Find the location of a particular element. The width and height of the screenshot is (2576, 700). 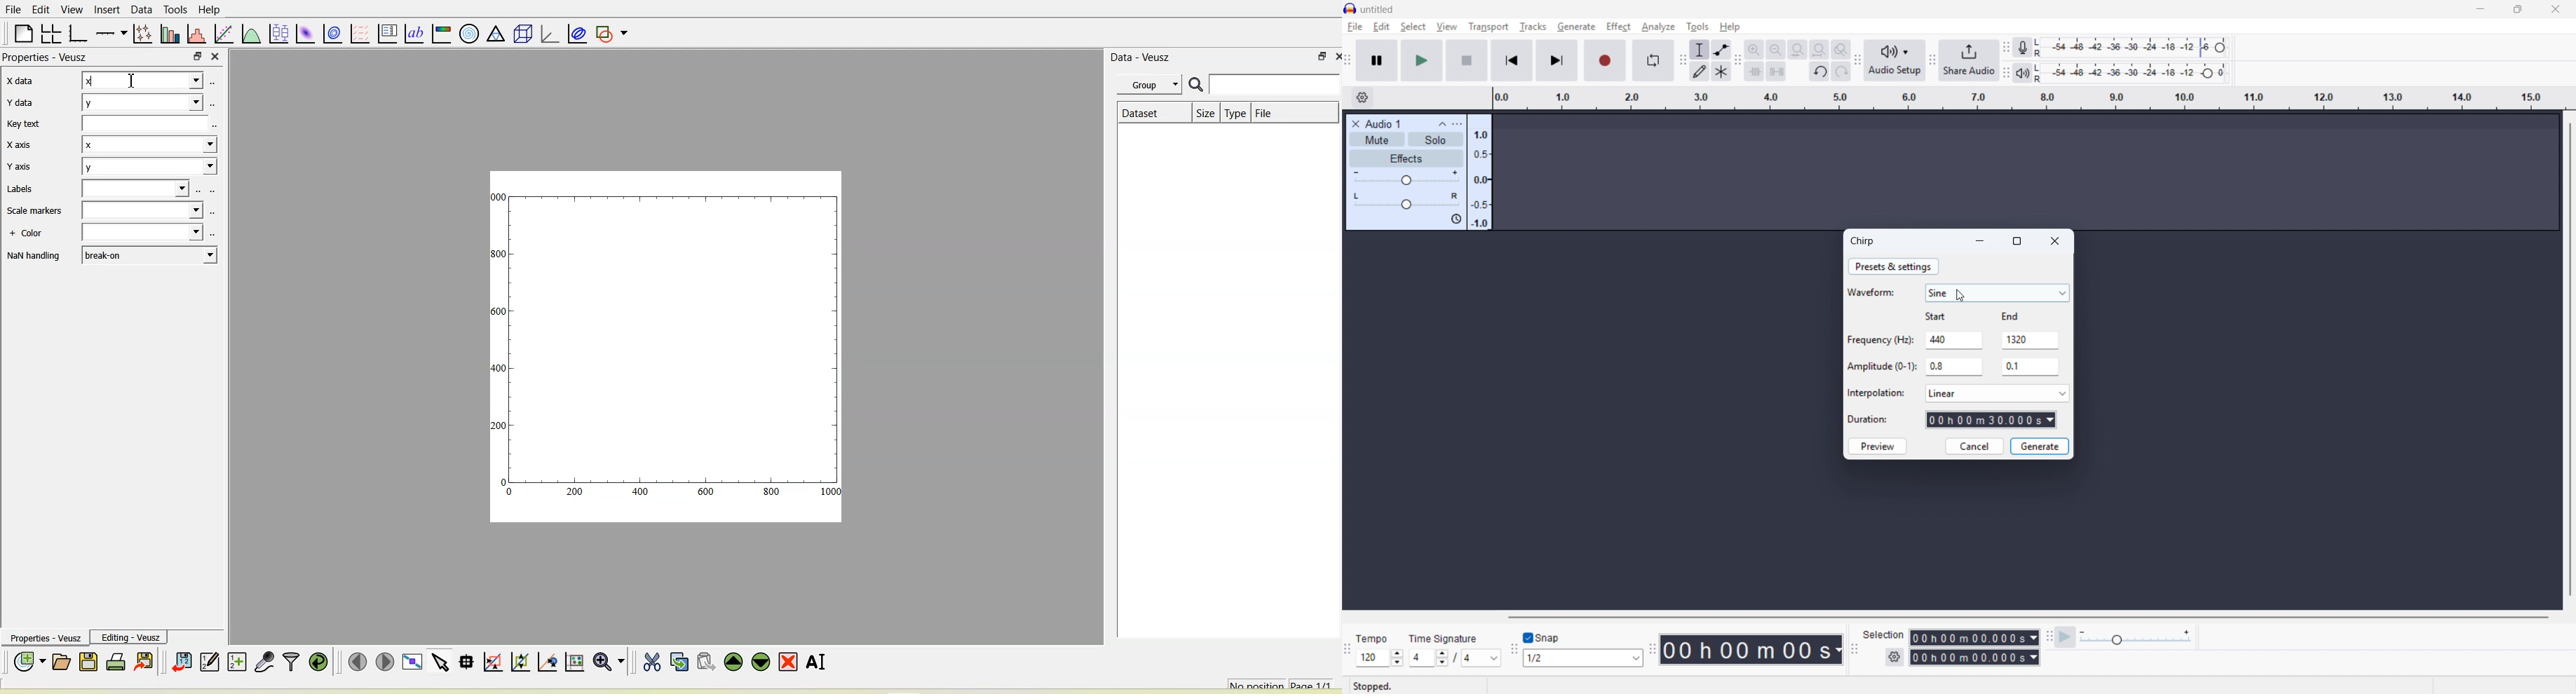

Move to the previous page is located at coordinates (357, 661).